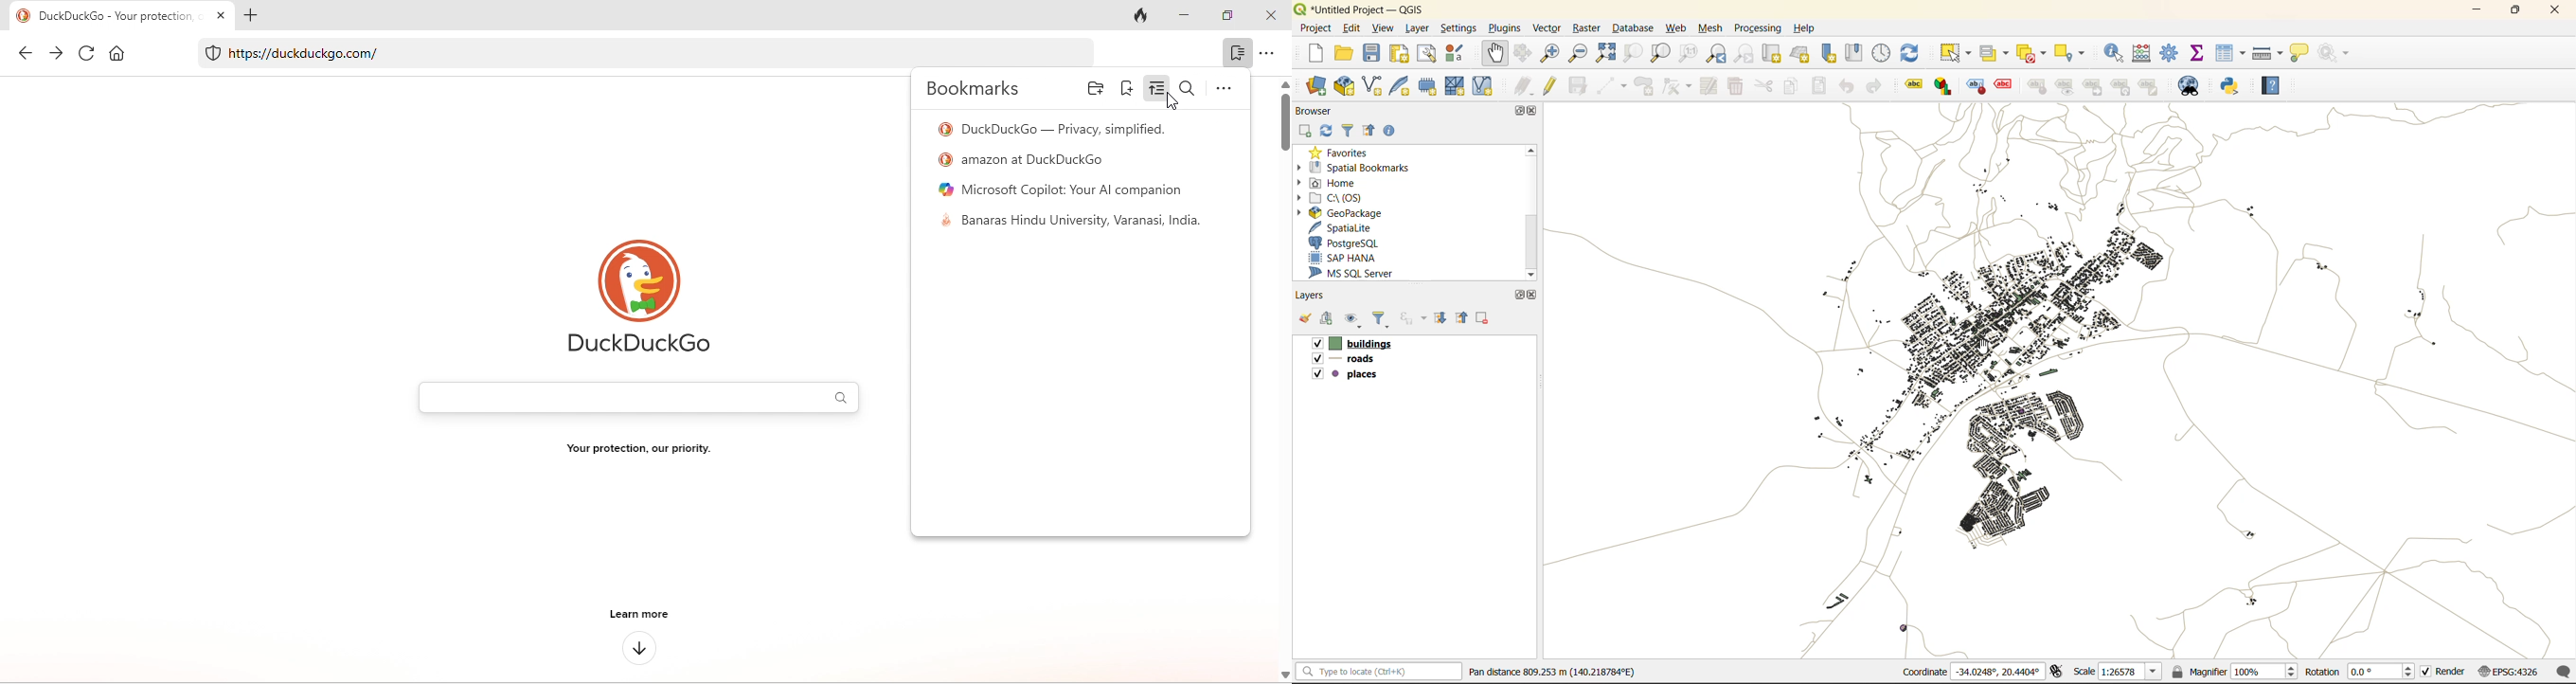 The width and height of the screenshot is (2576, 700). I want to click on show layout, so click(1428, 54).